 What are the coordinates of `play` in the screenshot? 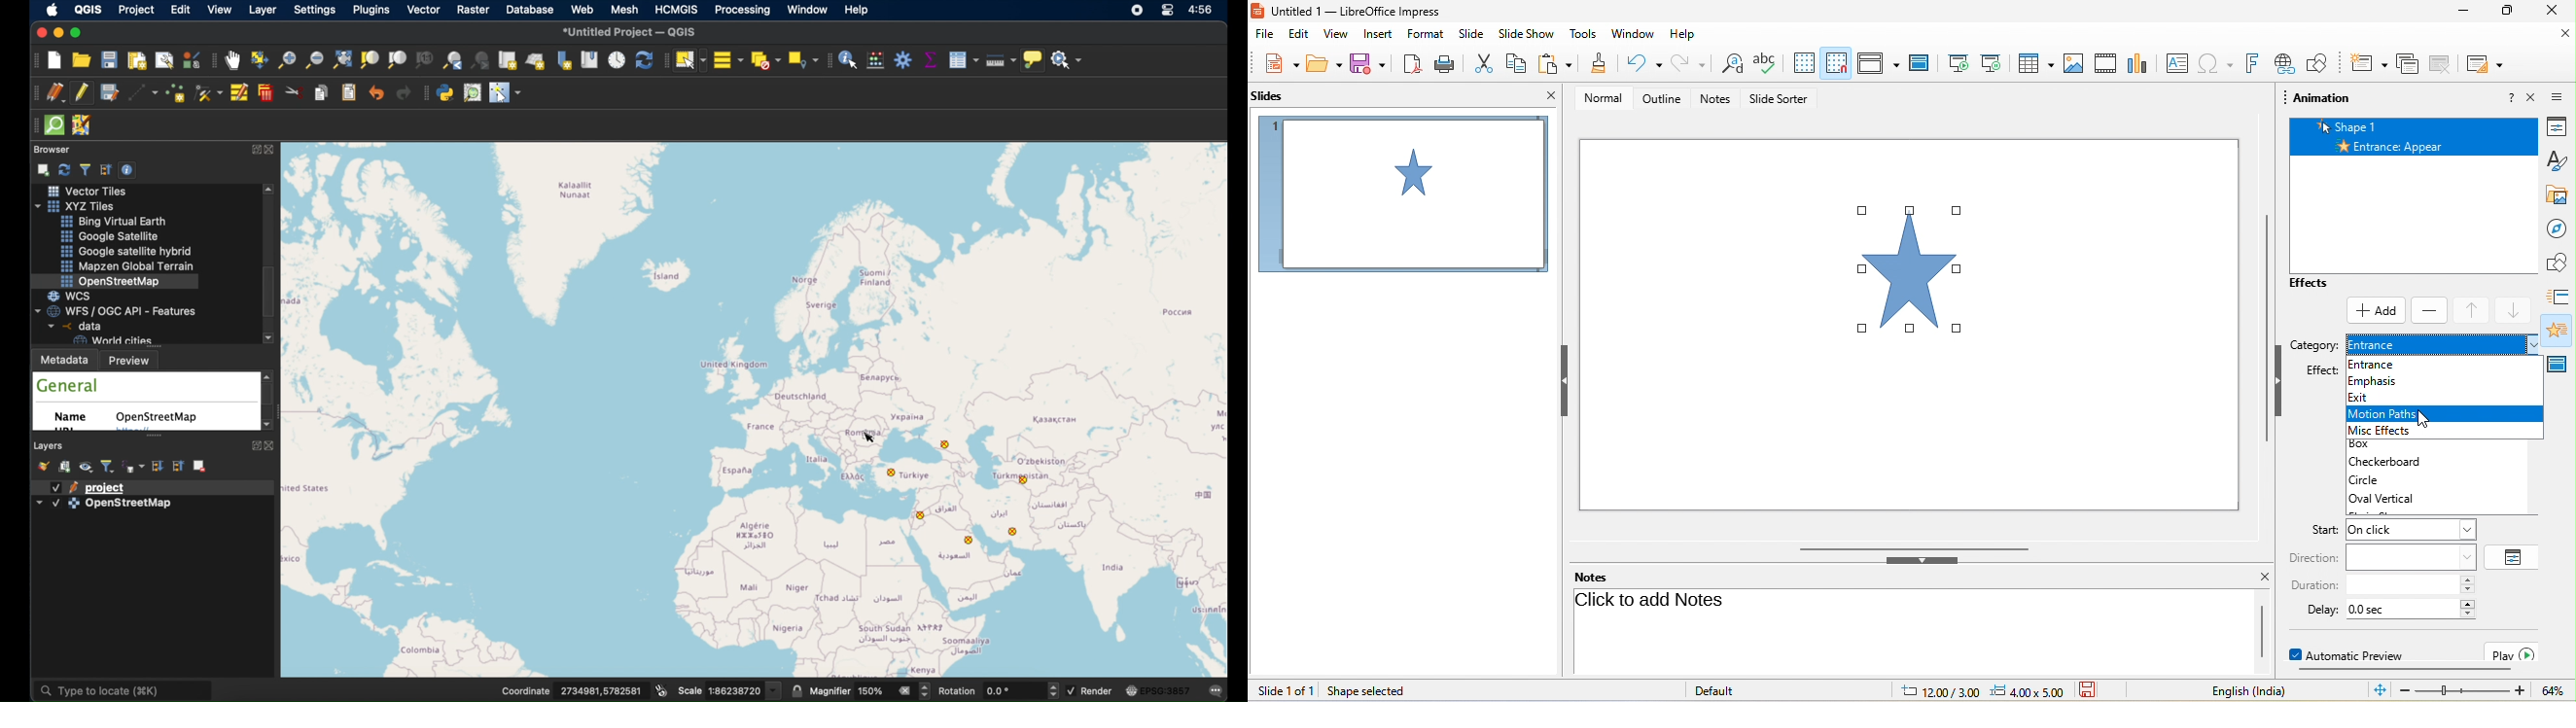 It's located at (2514, 652).